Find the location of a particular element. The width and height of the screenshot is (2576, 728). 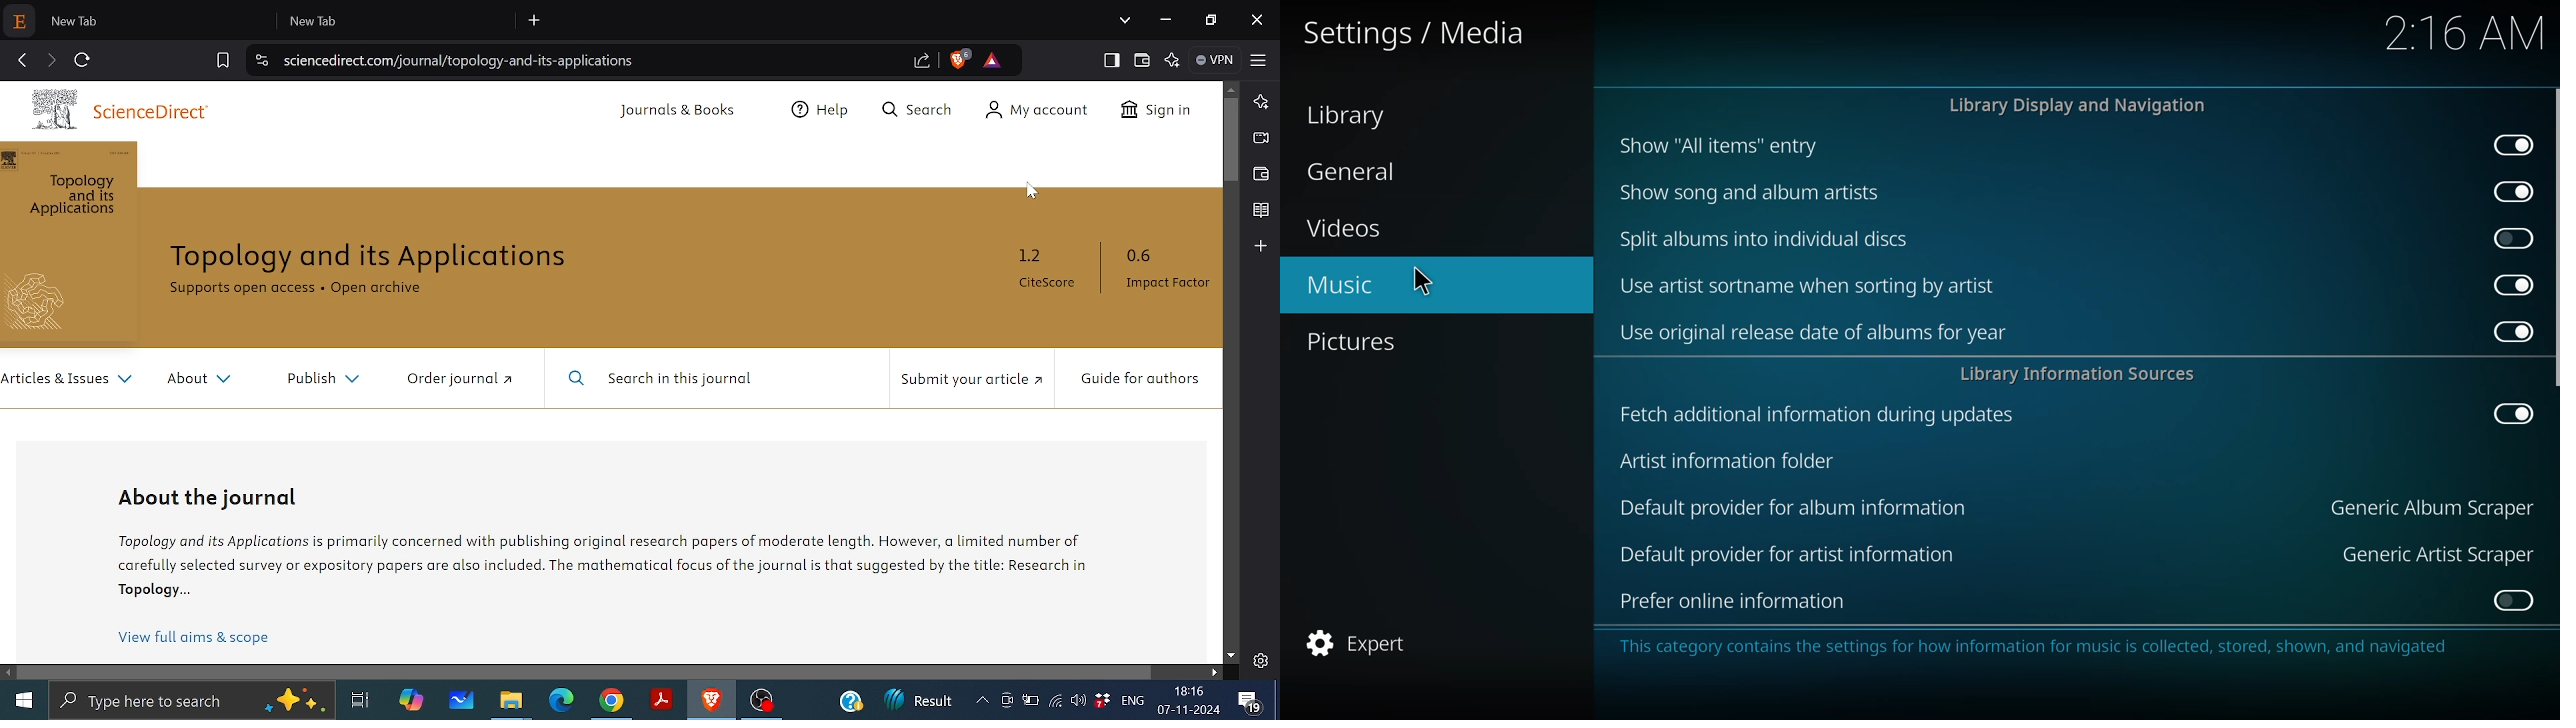

use original release date of albums is located at coordinates (1814, 331).